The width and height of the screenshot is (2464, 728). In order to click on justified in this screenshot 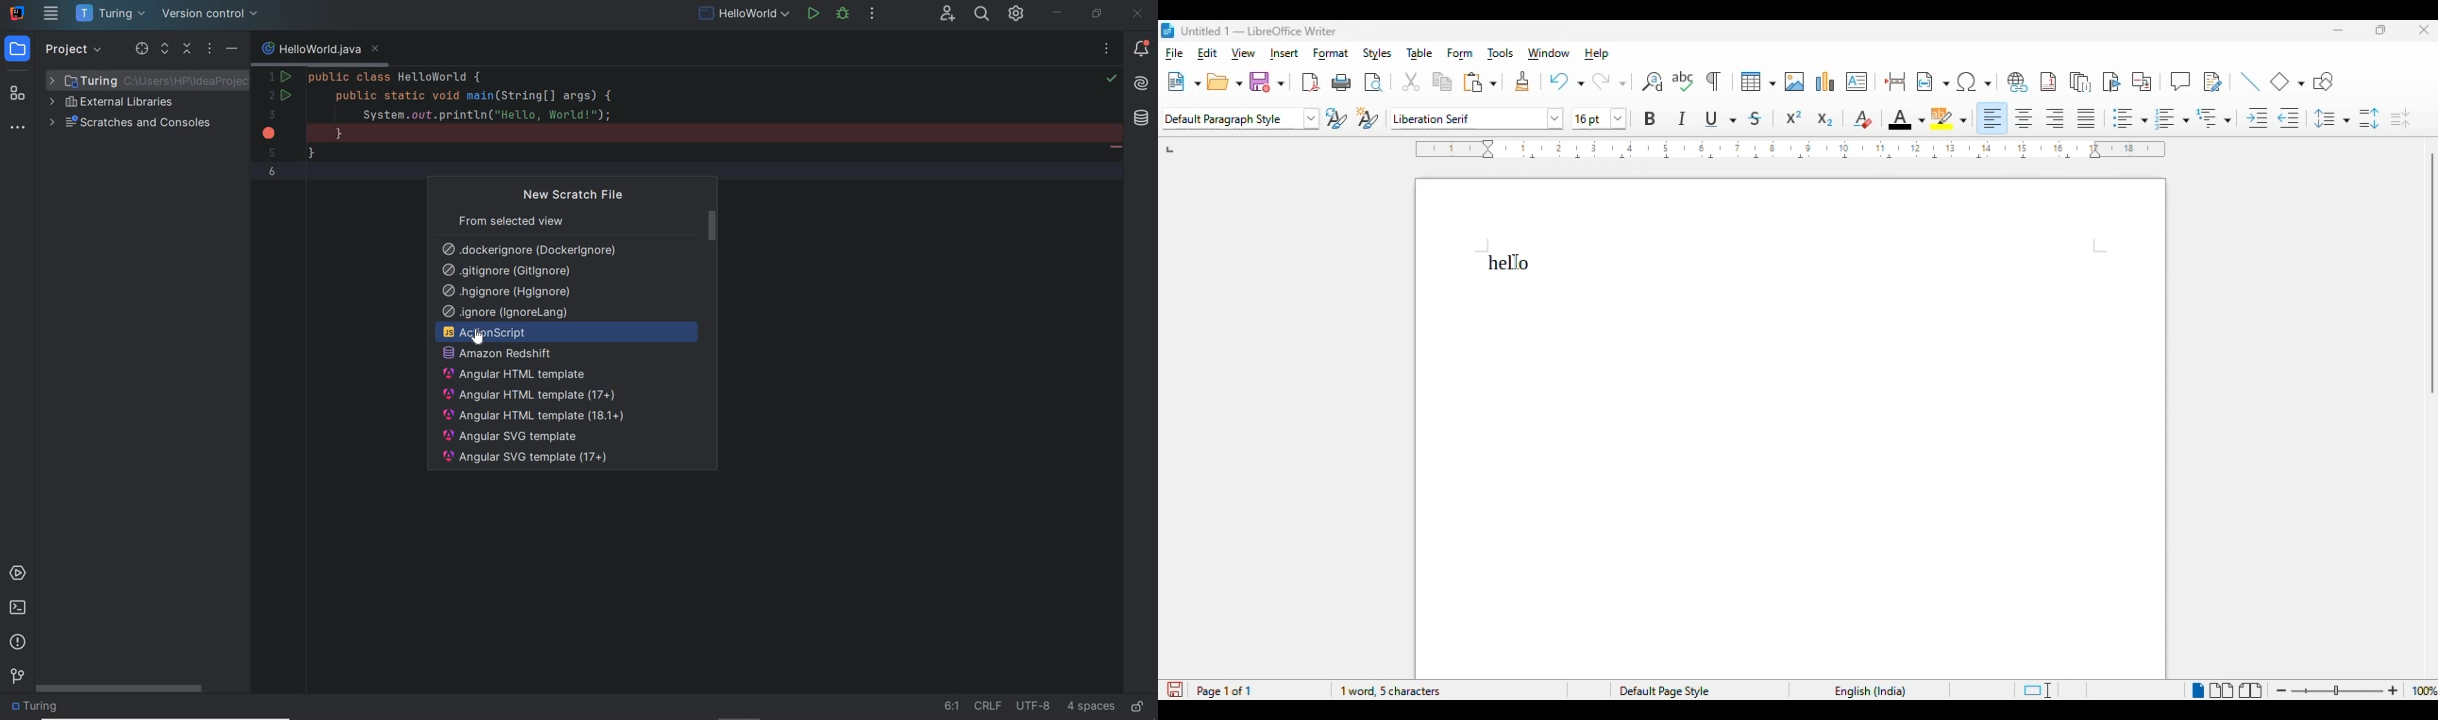, I will do `click(2087, 118)`.